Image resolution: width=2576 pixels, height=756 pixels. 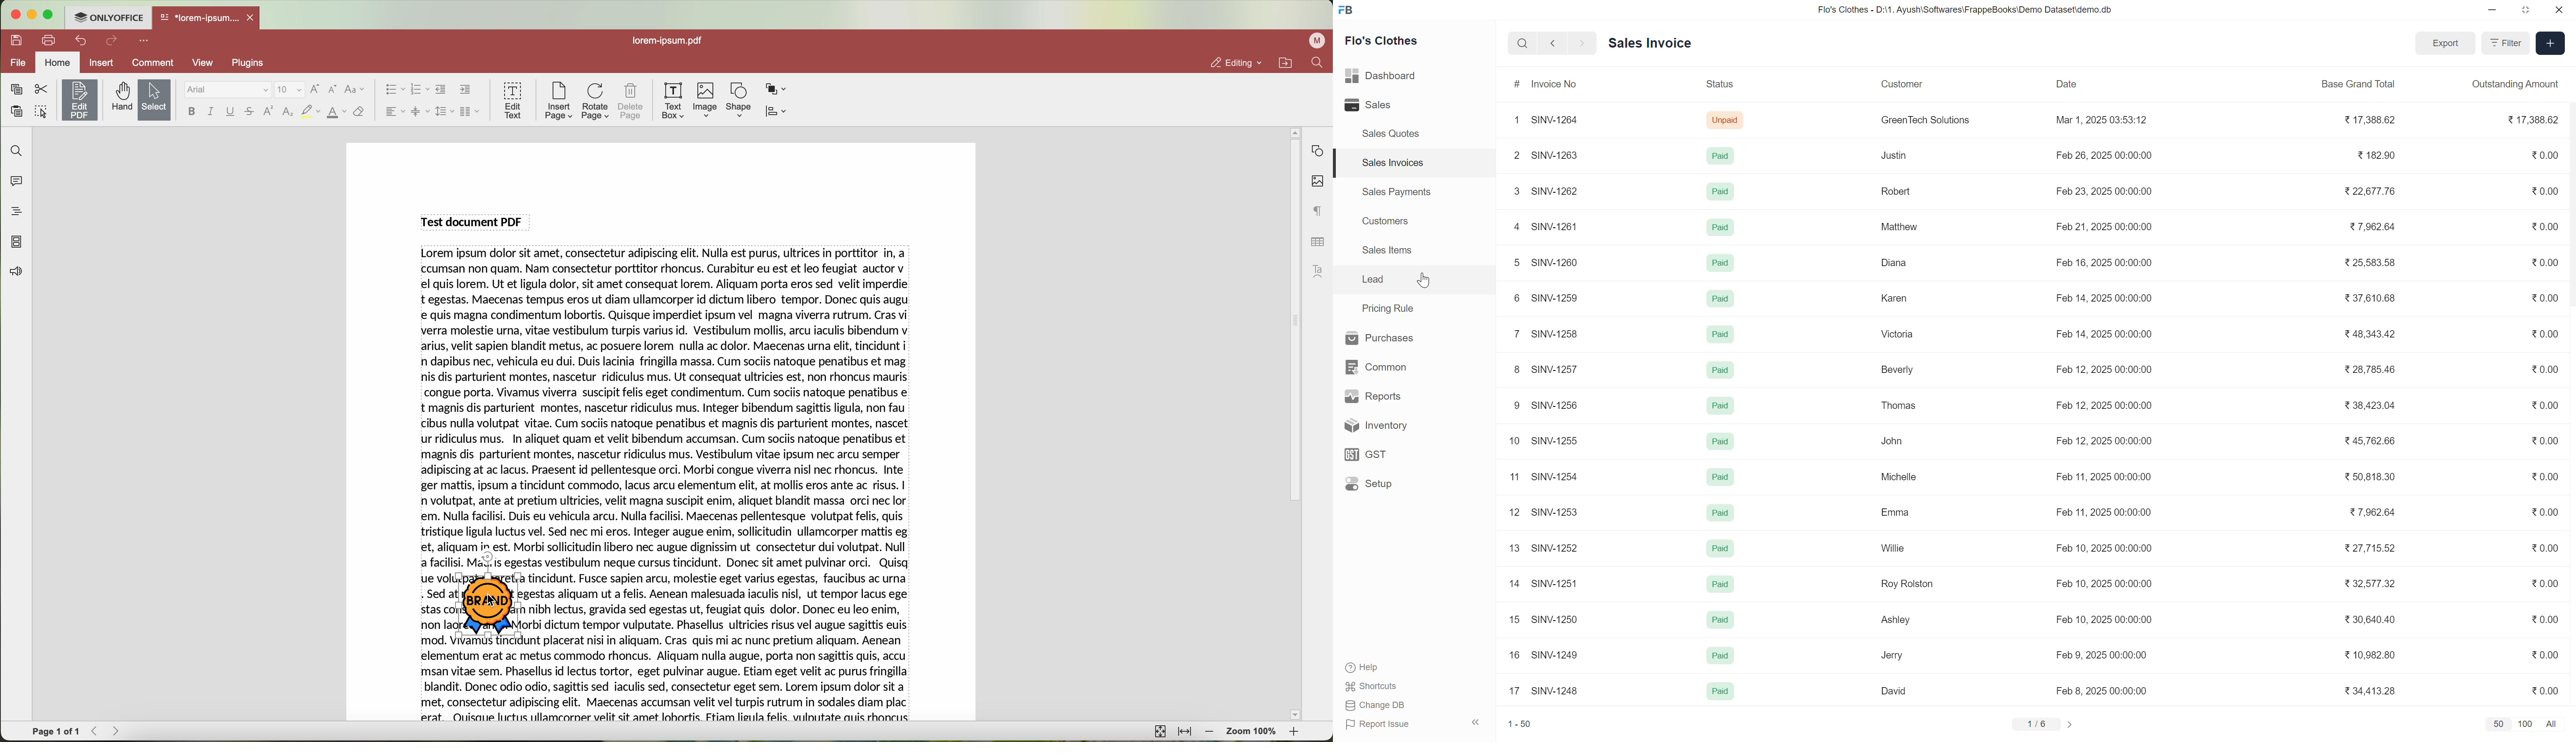 What do you see at coordinates (290, 90) in the screenshot?
I see `size font` at bounding box center [290, 90].